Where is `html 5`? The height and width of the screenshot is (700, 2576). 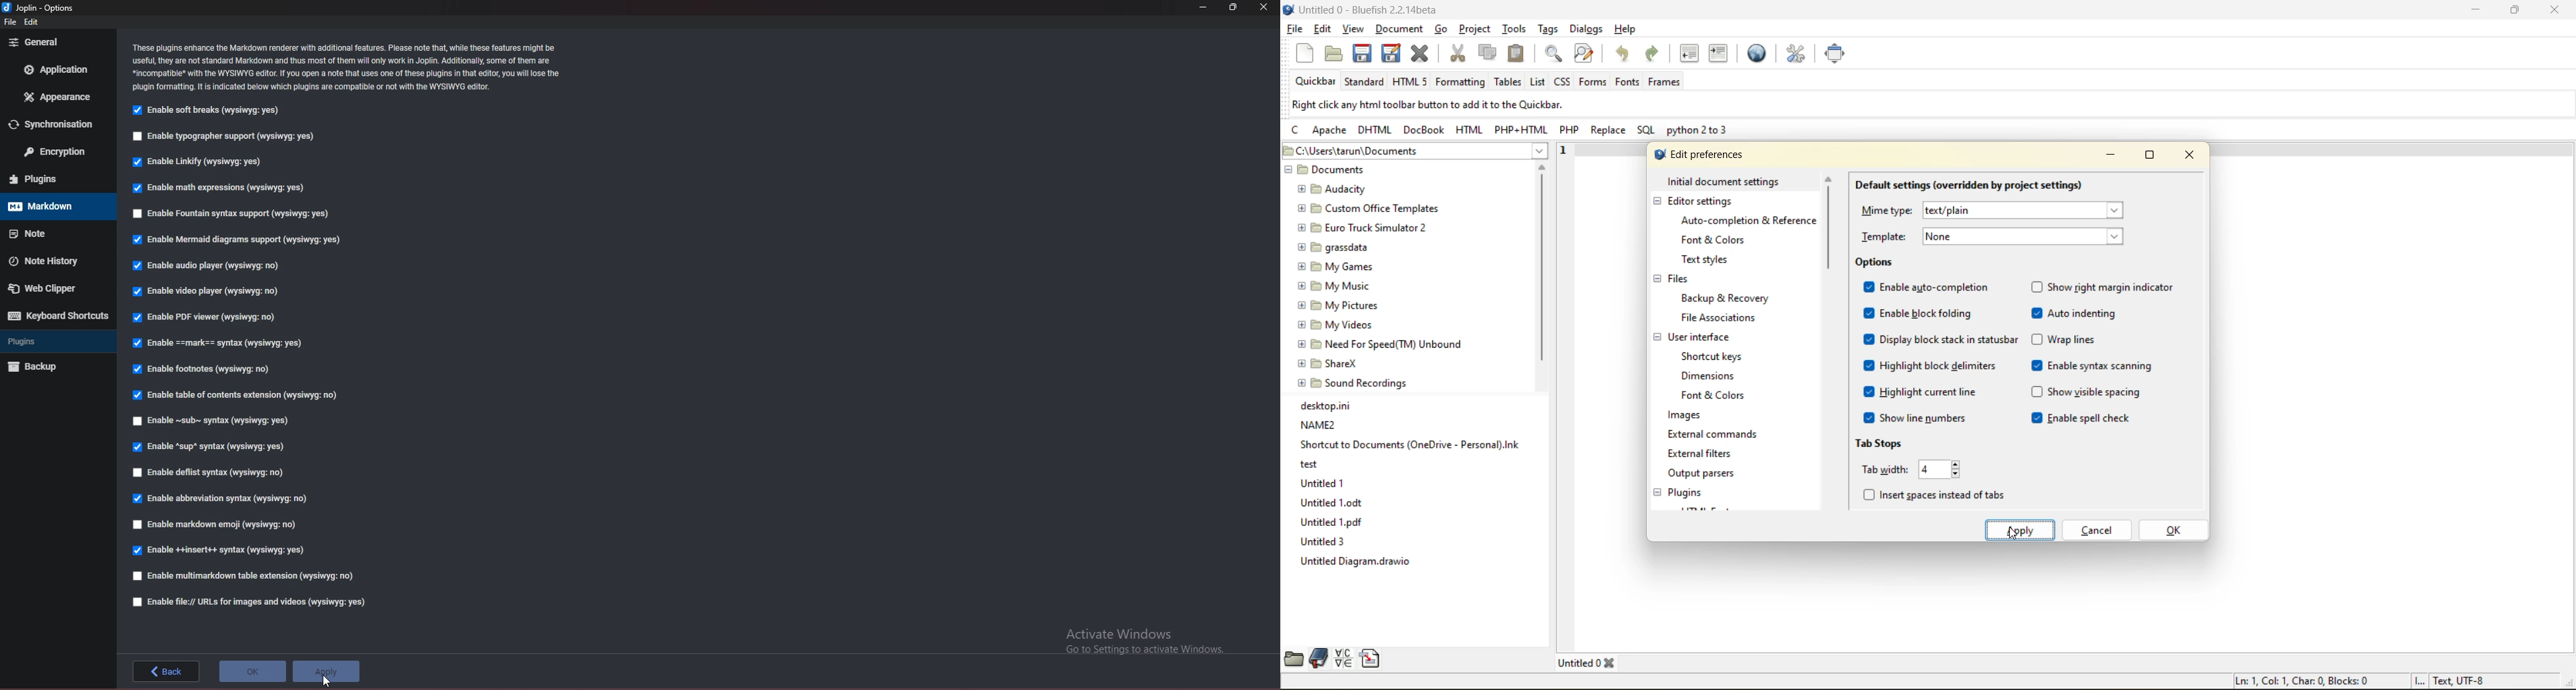 html 5 is located at coordinates (1410, 82).